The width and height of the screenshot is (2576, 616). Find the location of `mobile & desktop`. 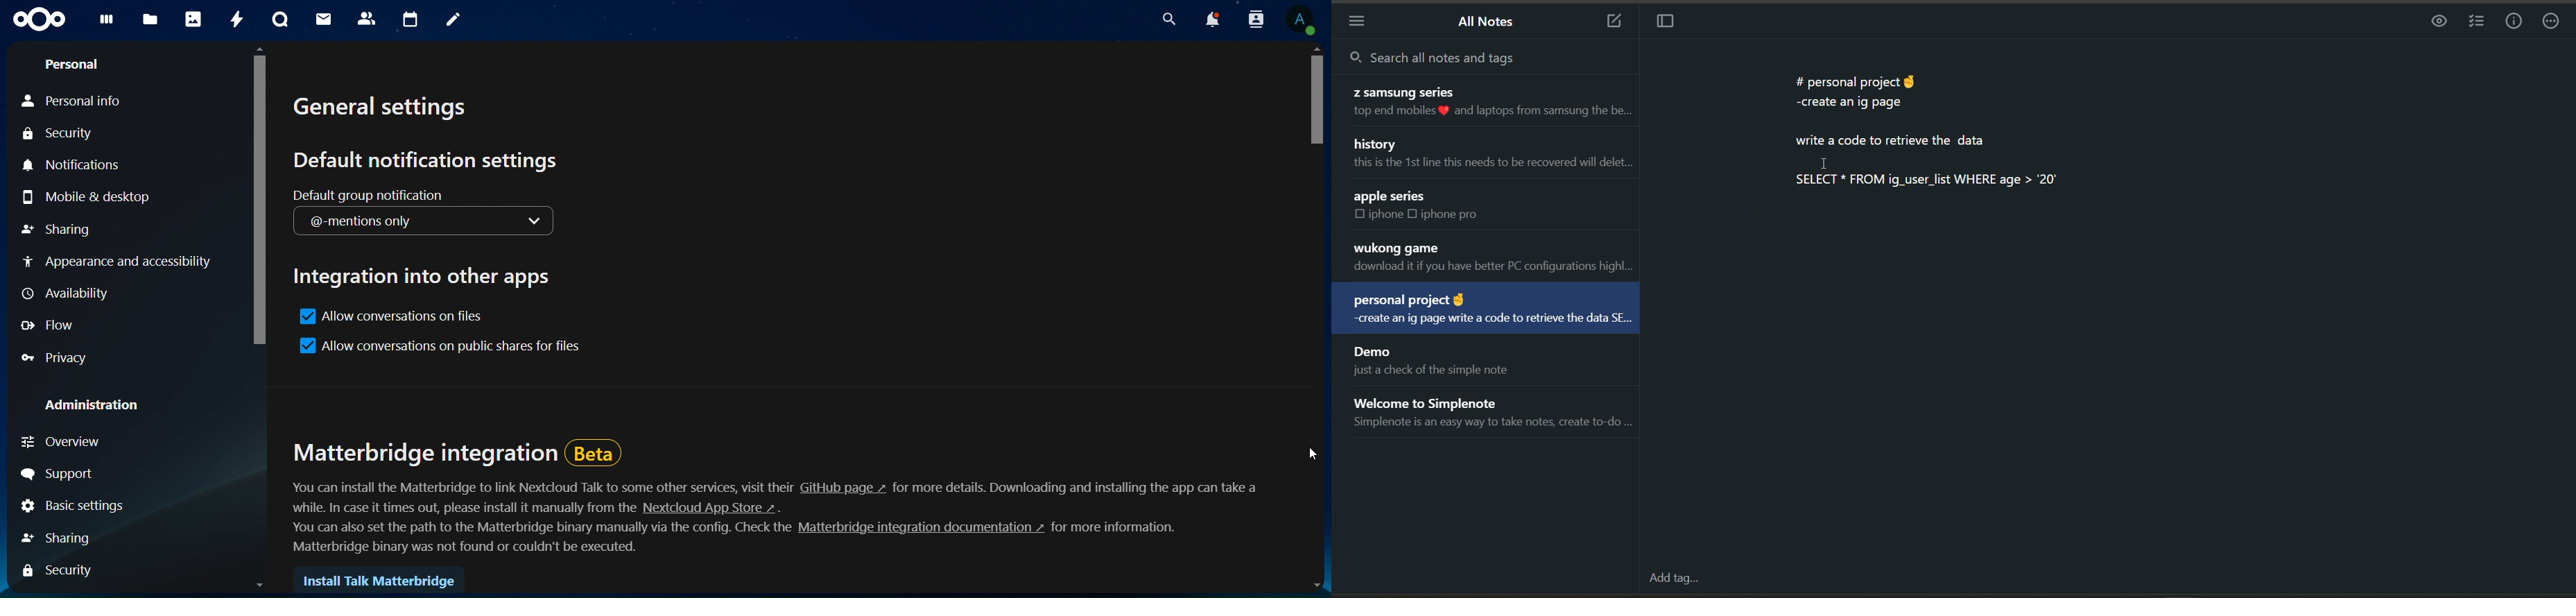

mobile & desktop is located at coordinates (87, 201).